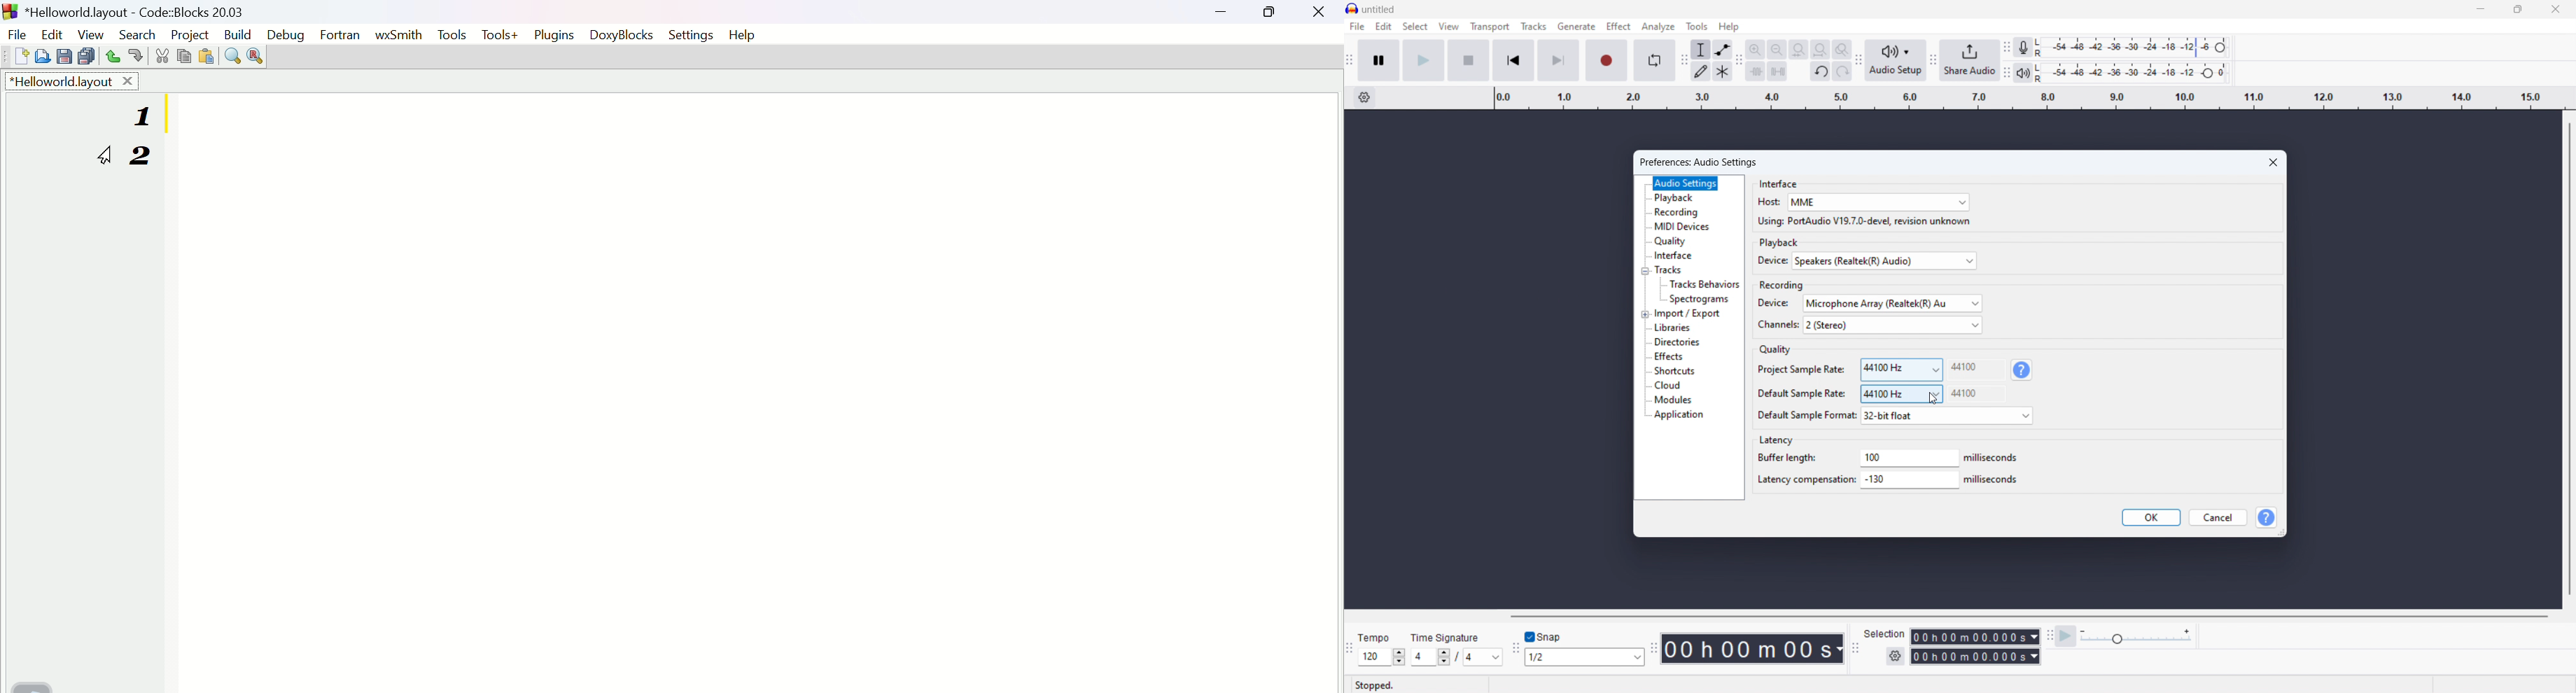 The height and width of the screenshot is (700, 2576). I want to click on quality, so click(1671, 241).